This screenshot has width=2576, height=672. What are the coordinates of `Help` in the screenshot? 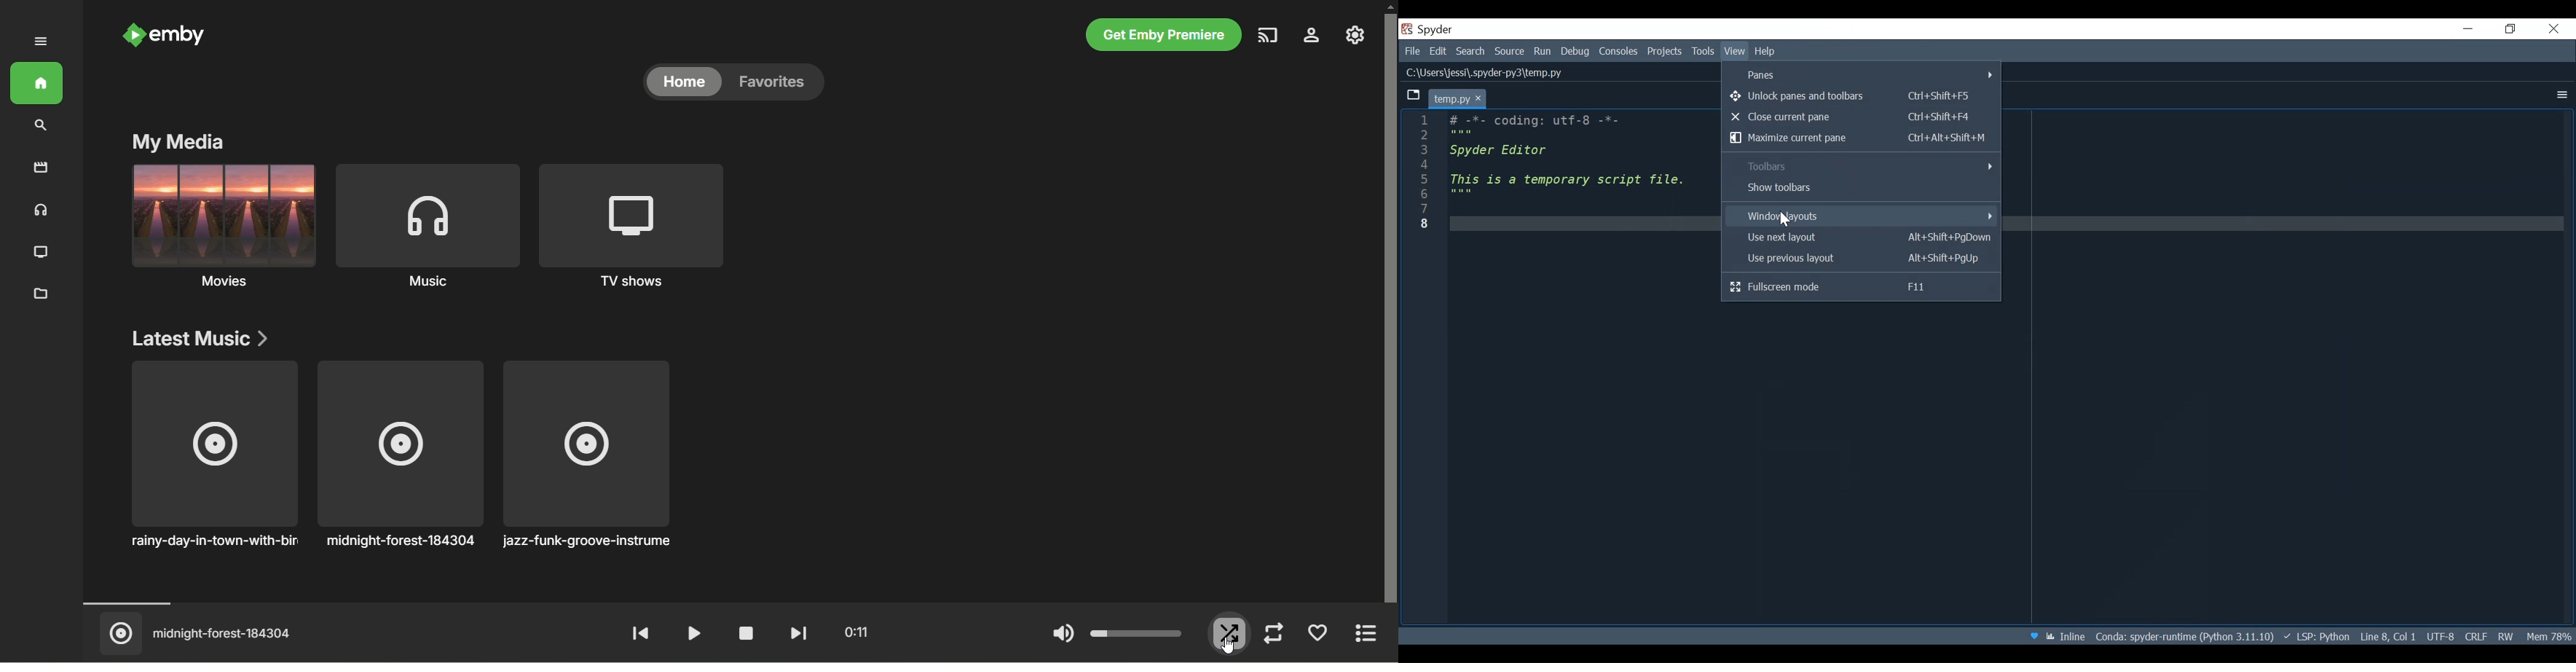 It's located at (1768, 52).